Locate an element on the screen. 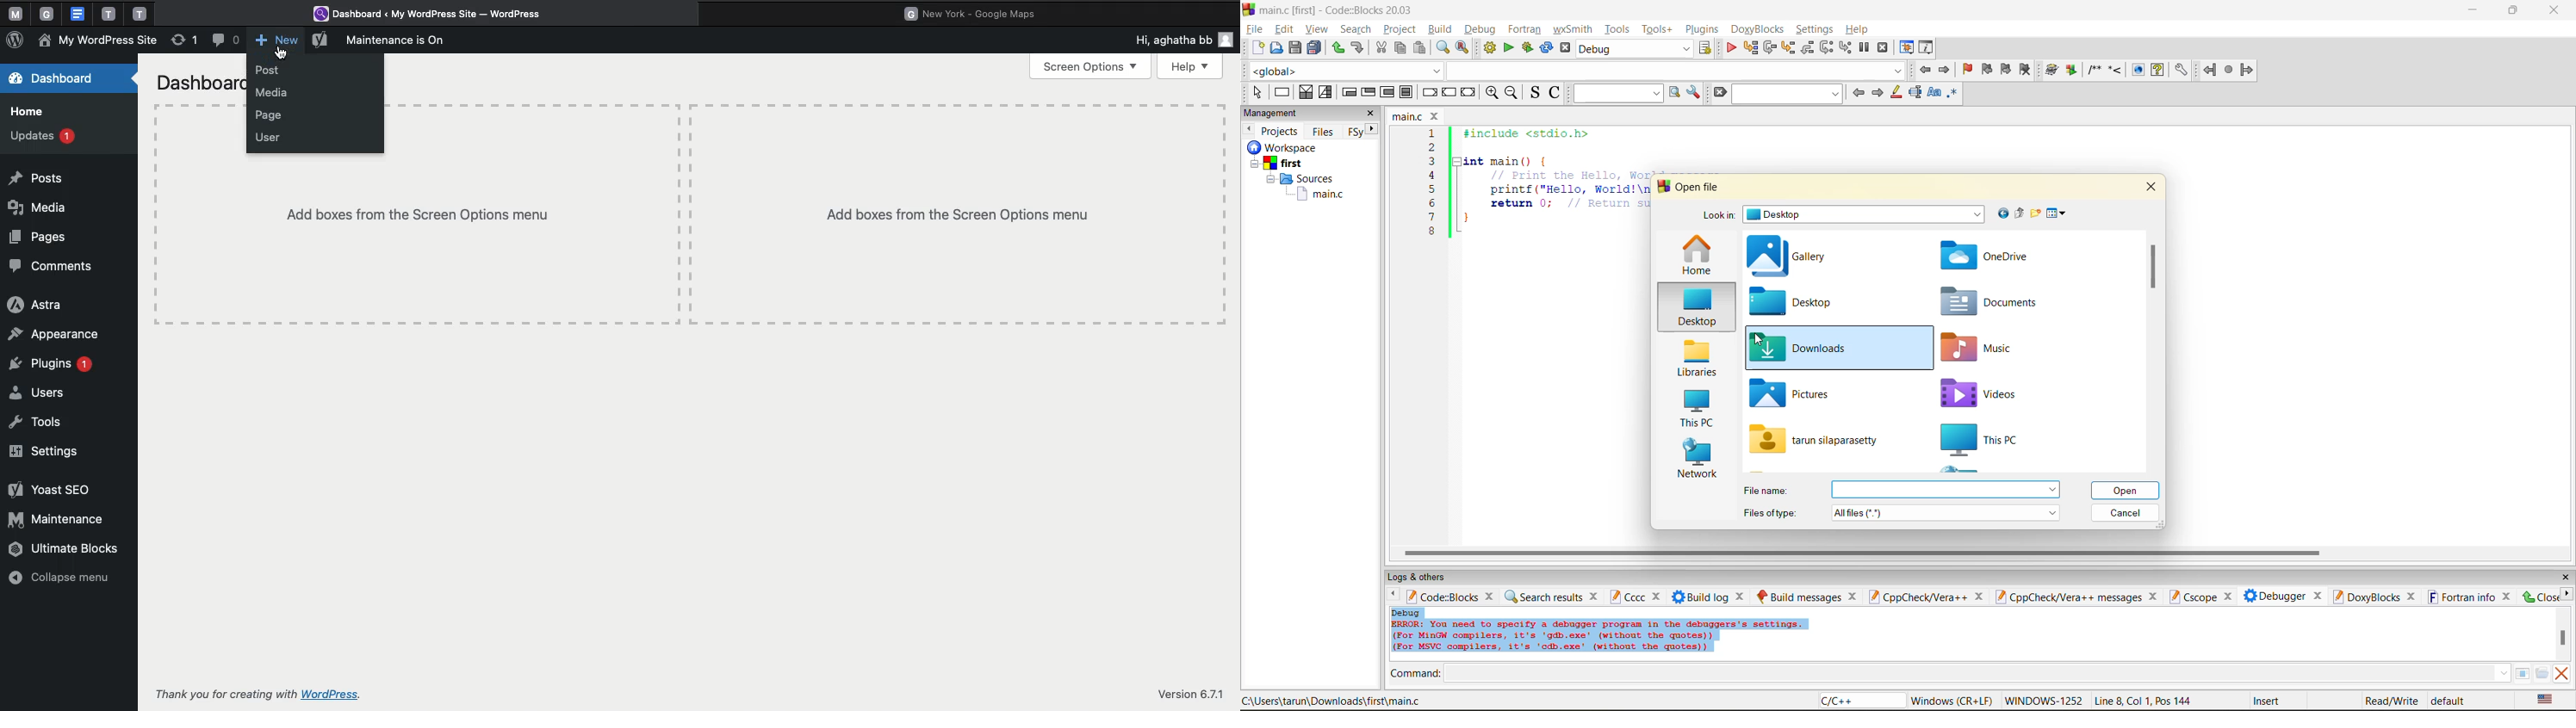  match case is located at coordinates (1933, 93).